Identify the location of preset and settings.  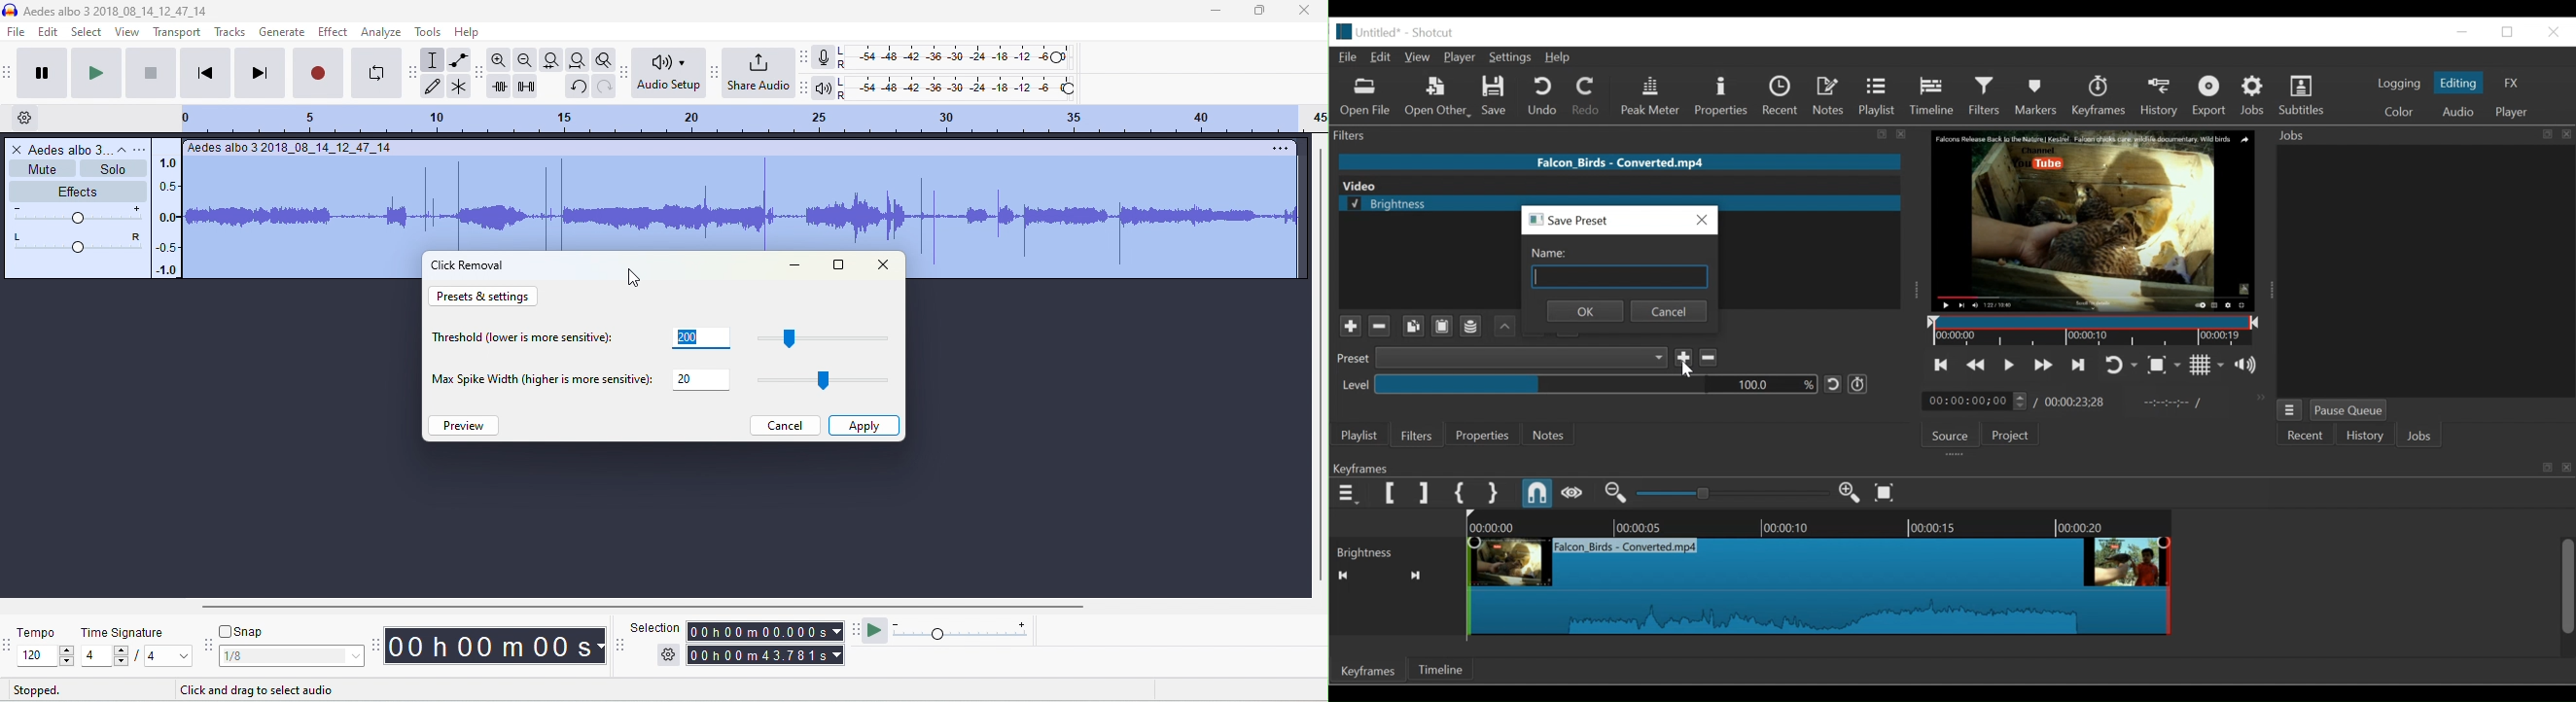
(481, 298).